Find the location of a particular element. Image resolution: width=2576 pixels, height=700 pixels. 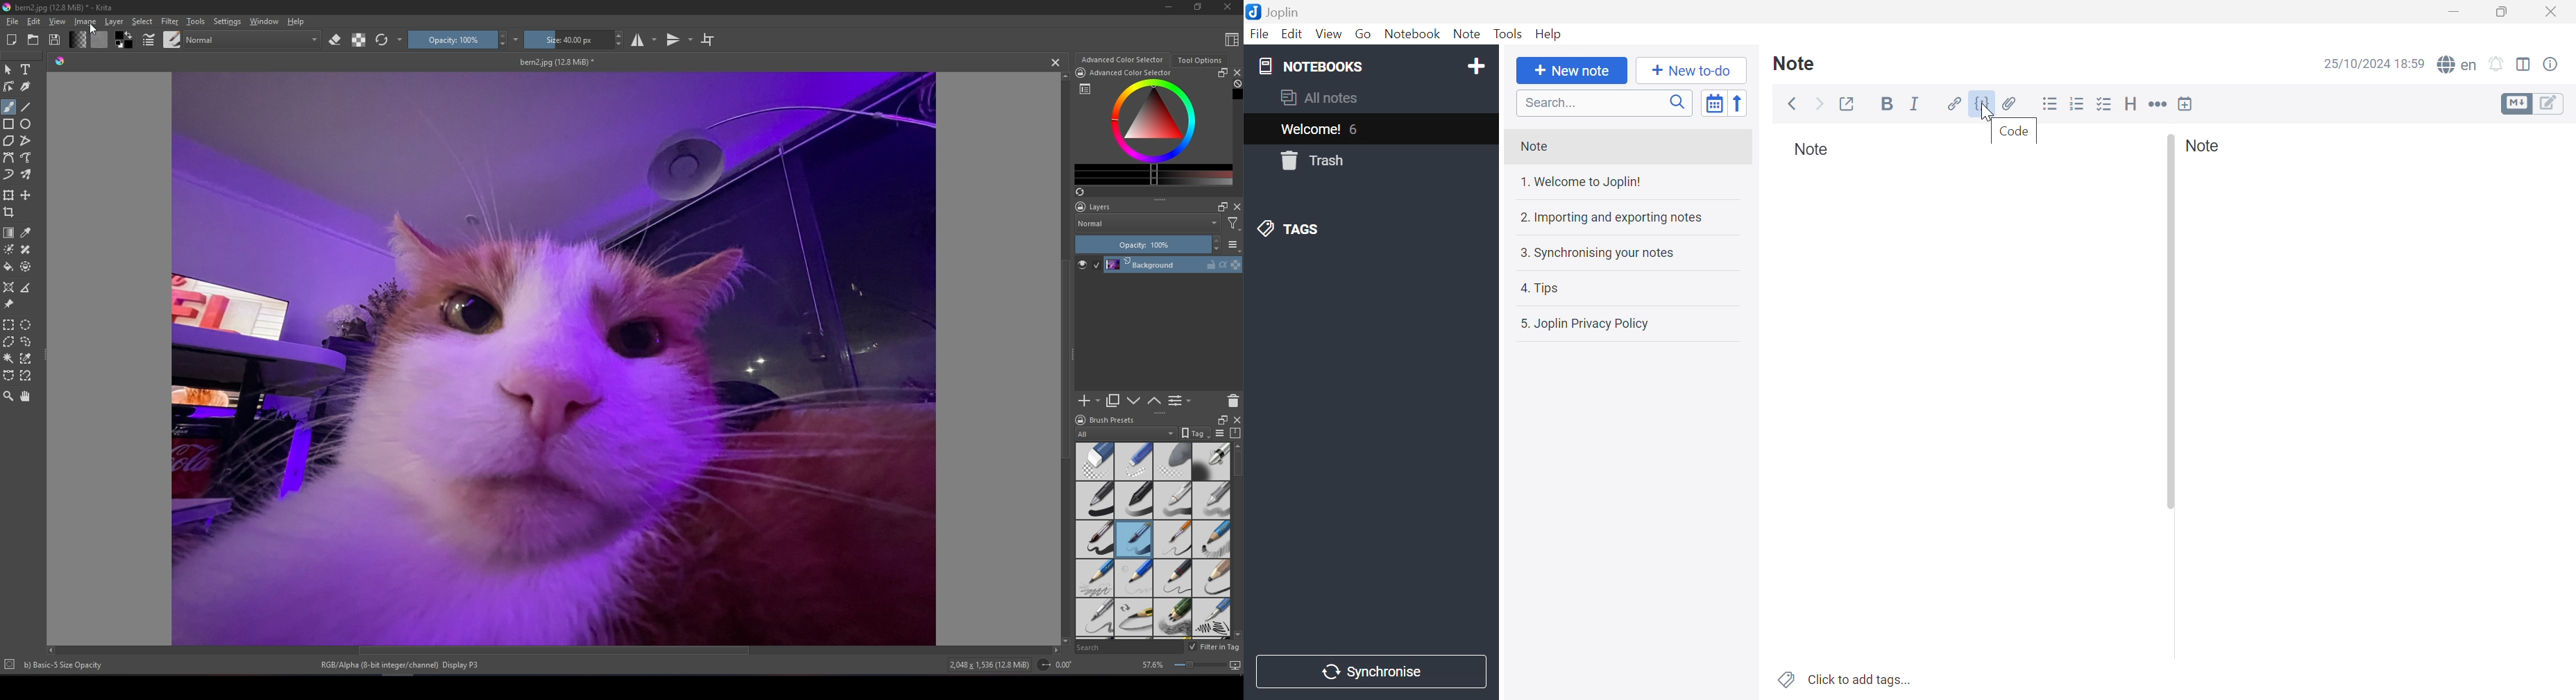

Checkbox is located at coordinates (2103, 104).